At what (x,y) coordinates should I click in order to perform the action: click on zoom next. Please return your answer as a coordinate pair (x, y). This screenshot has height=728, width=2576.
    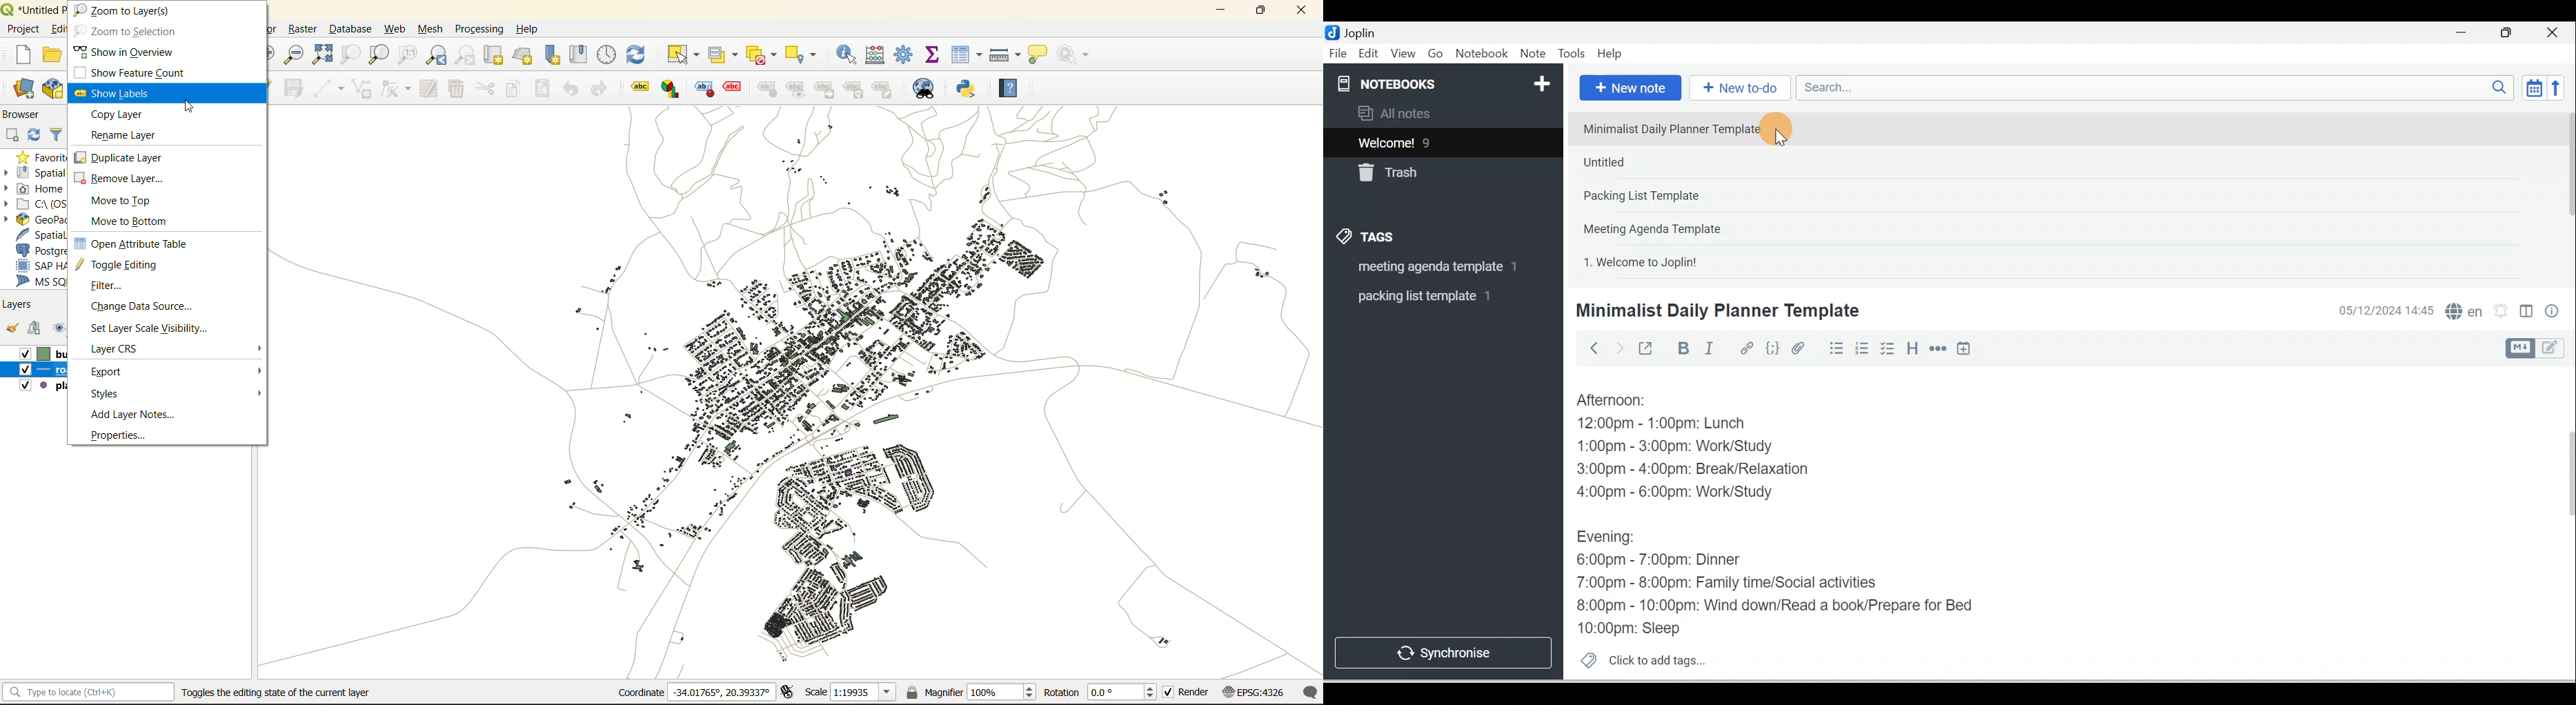
    Looking at the image, I should click on (466, 55).